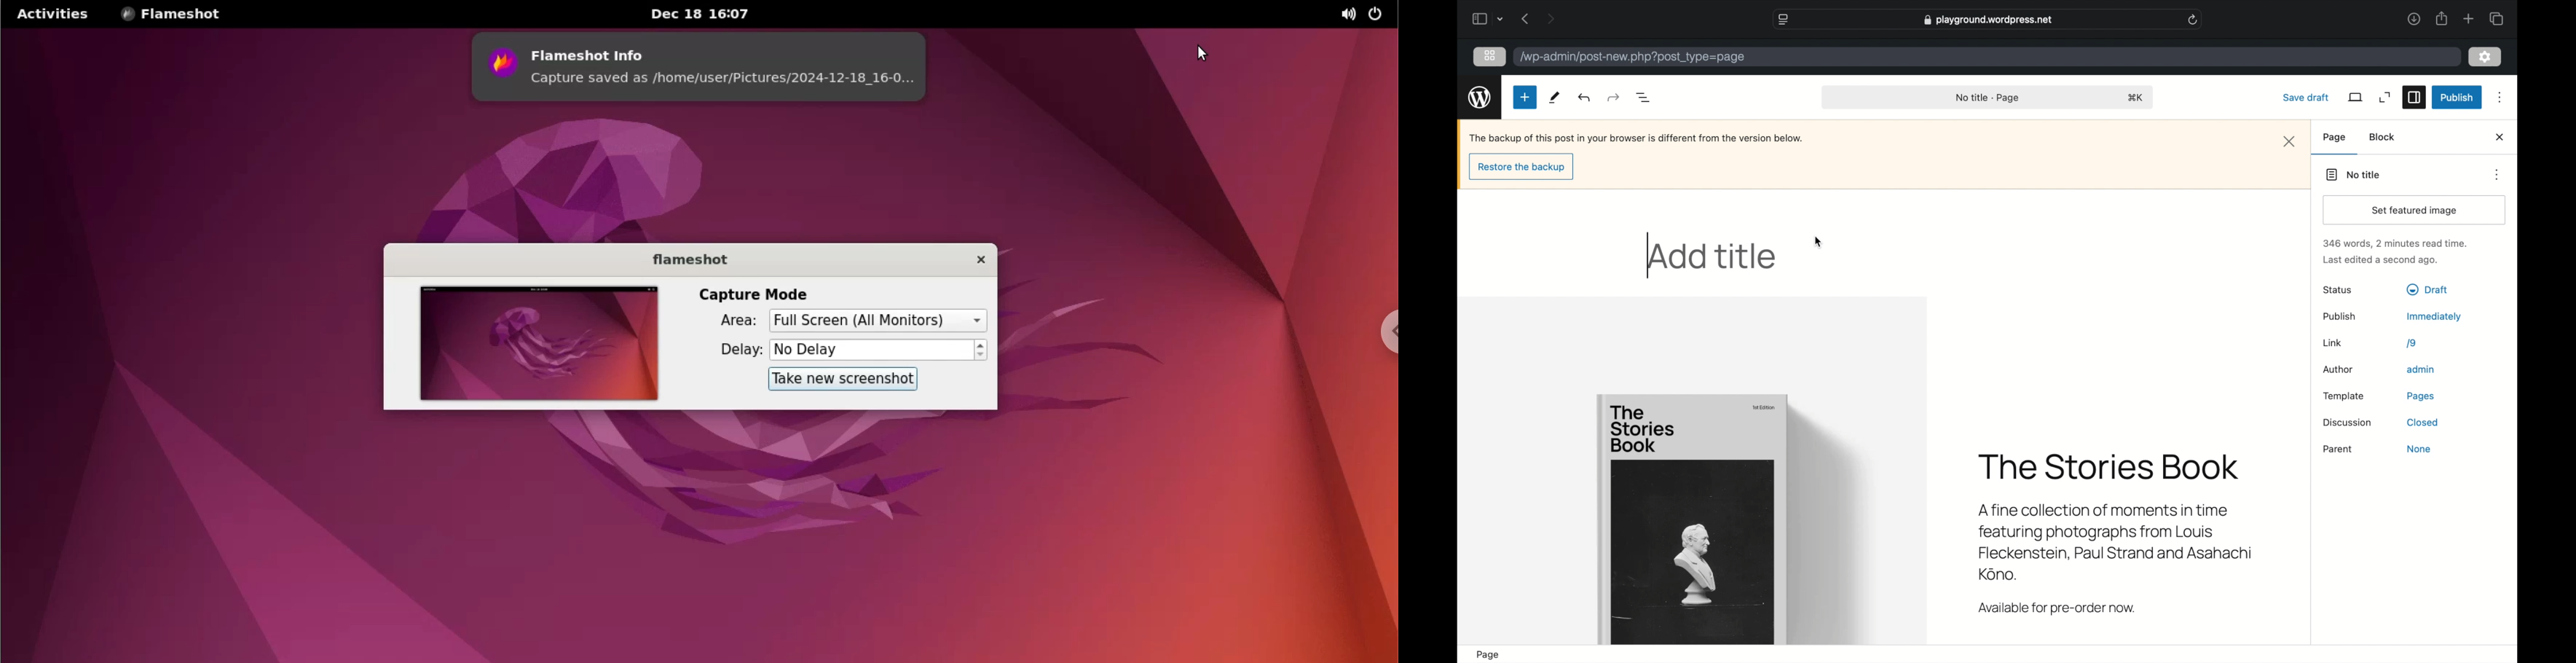 This screenshot has width=2576, height=672. I want to click on settings, so click(2486, 57).